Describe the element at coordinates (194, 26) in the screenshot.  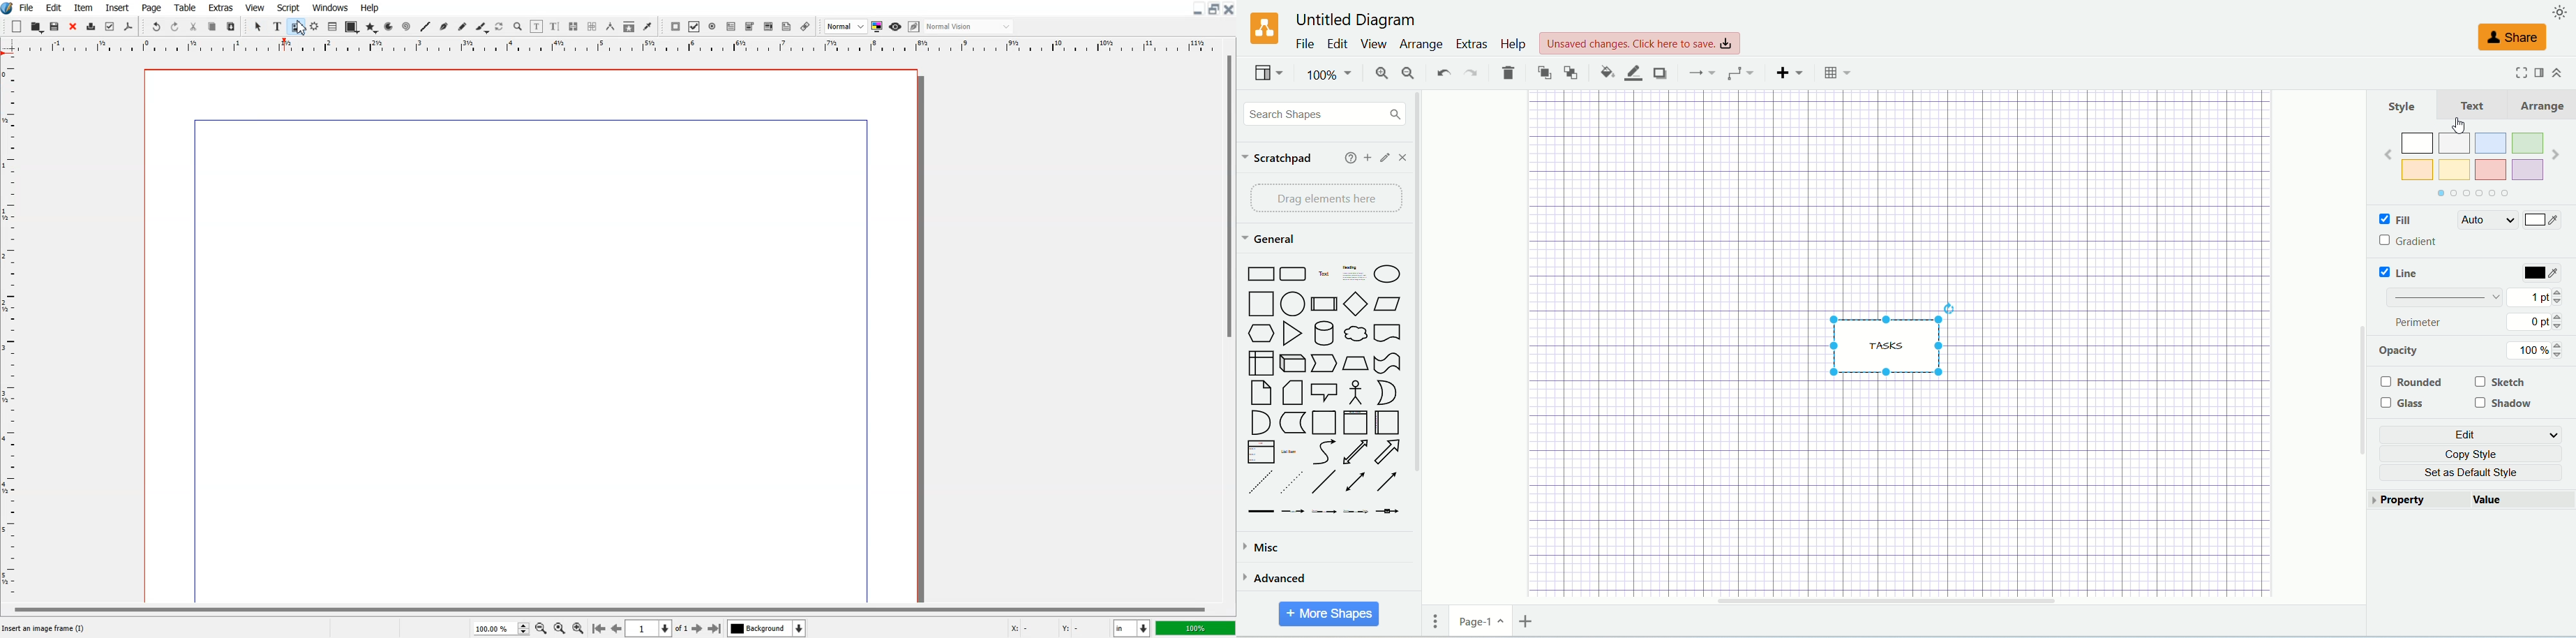
I see `Cut` at that location.